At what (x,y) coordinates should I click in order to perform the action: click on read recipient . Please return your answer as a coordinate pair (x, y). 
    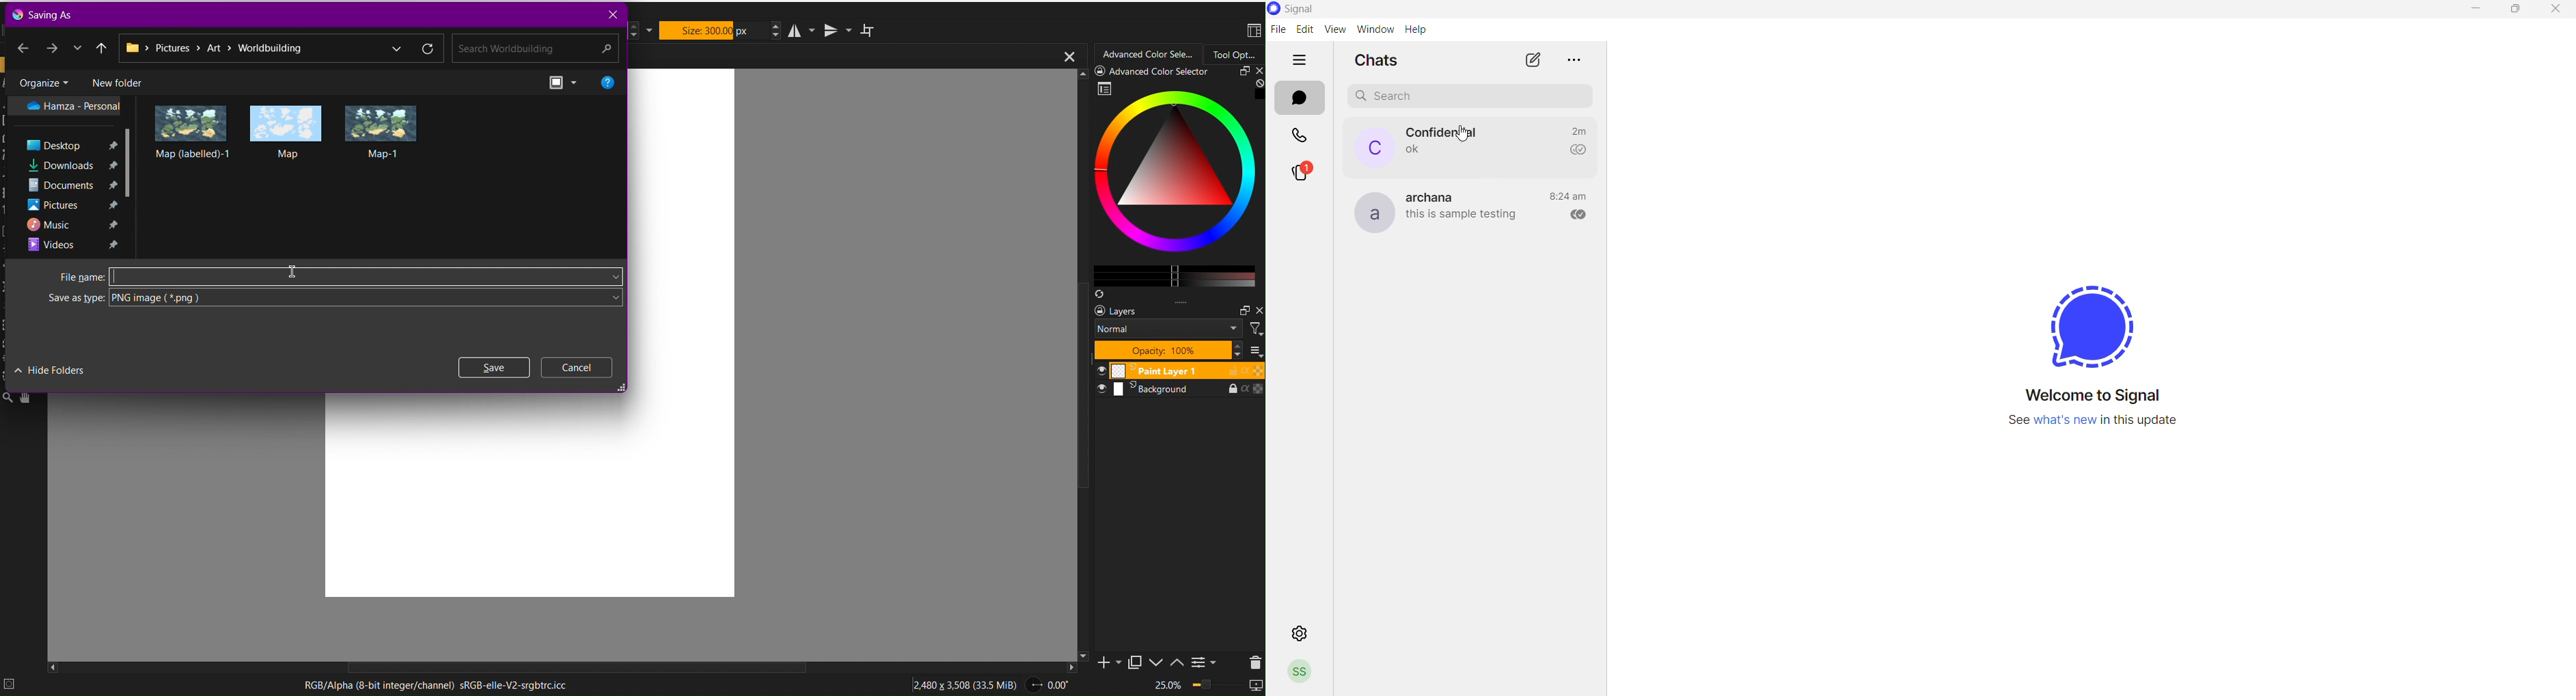
    Looking at the image, I should click on (1573, 150).